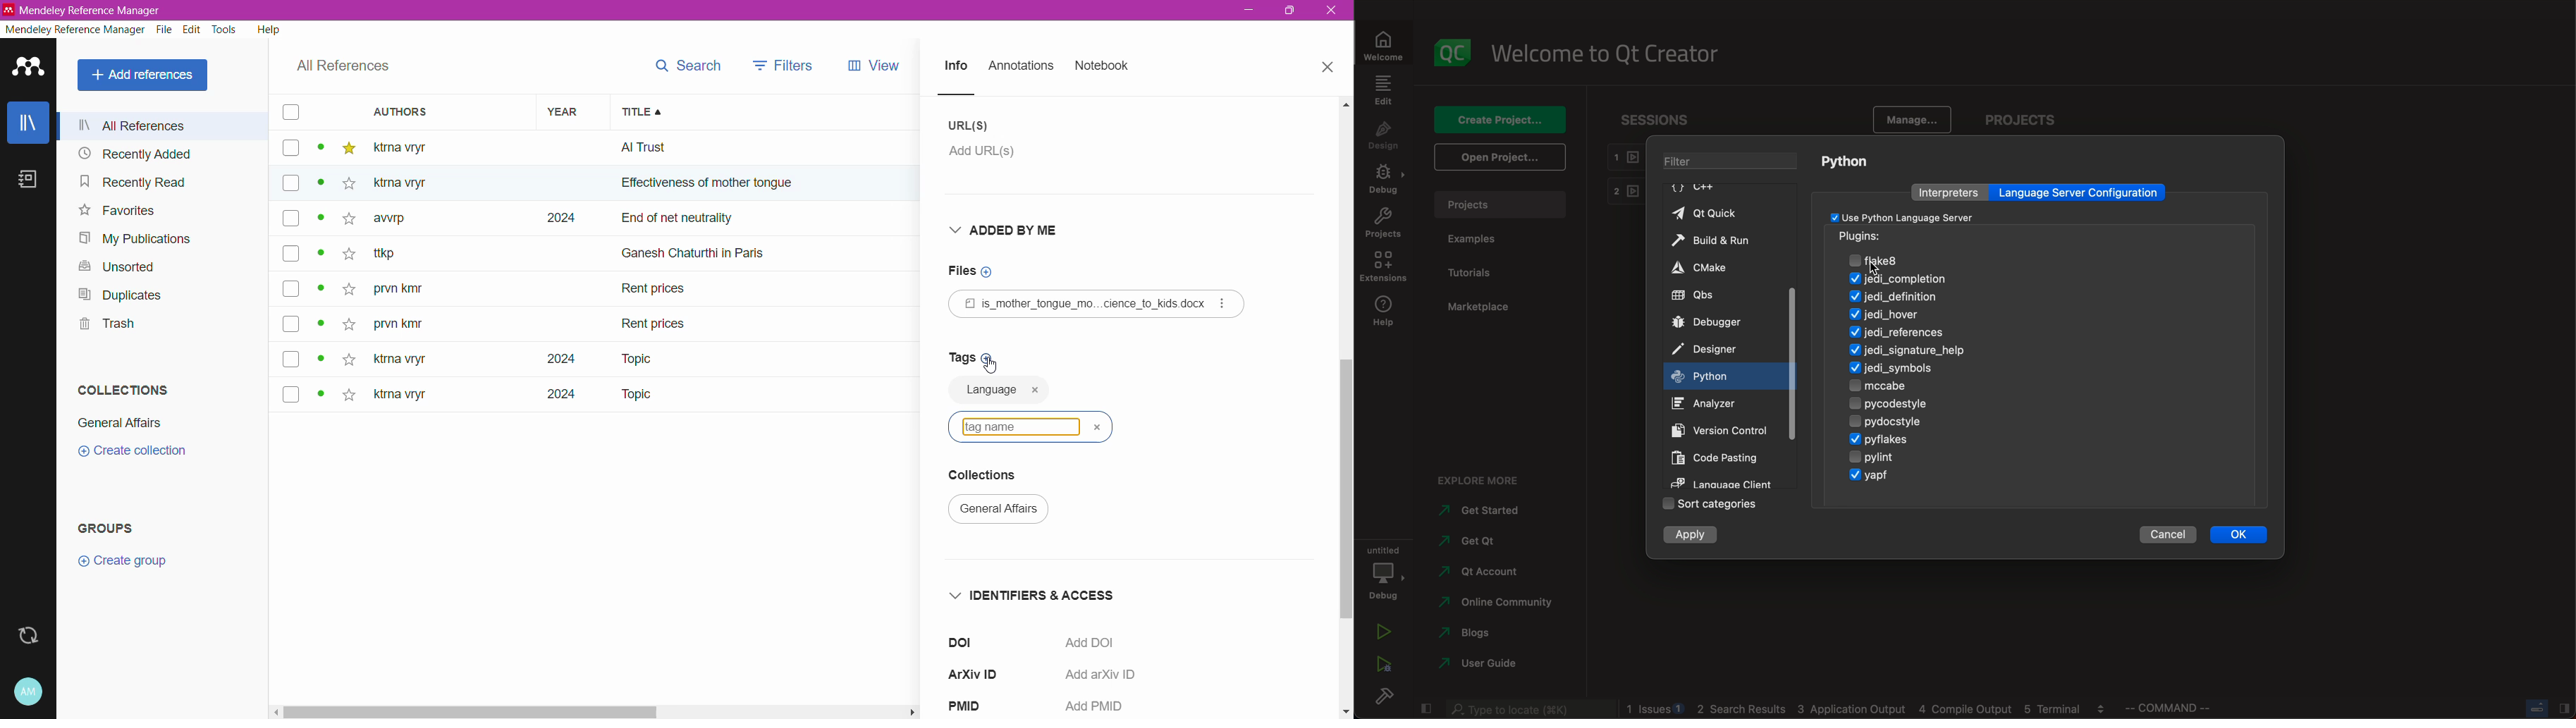 The height and width of the screenshot is (728, 2576). What do you see at coordinates (322, 257) in the screenshot?
I see `dot ` at bounding box center [322, 257].